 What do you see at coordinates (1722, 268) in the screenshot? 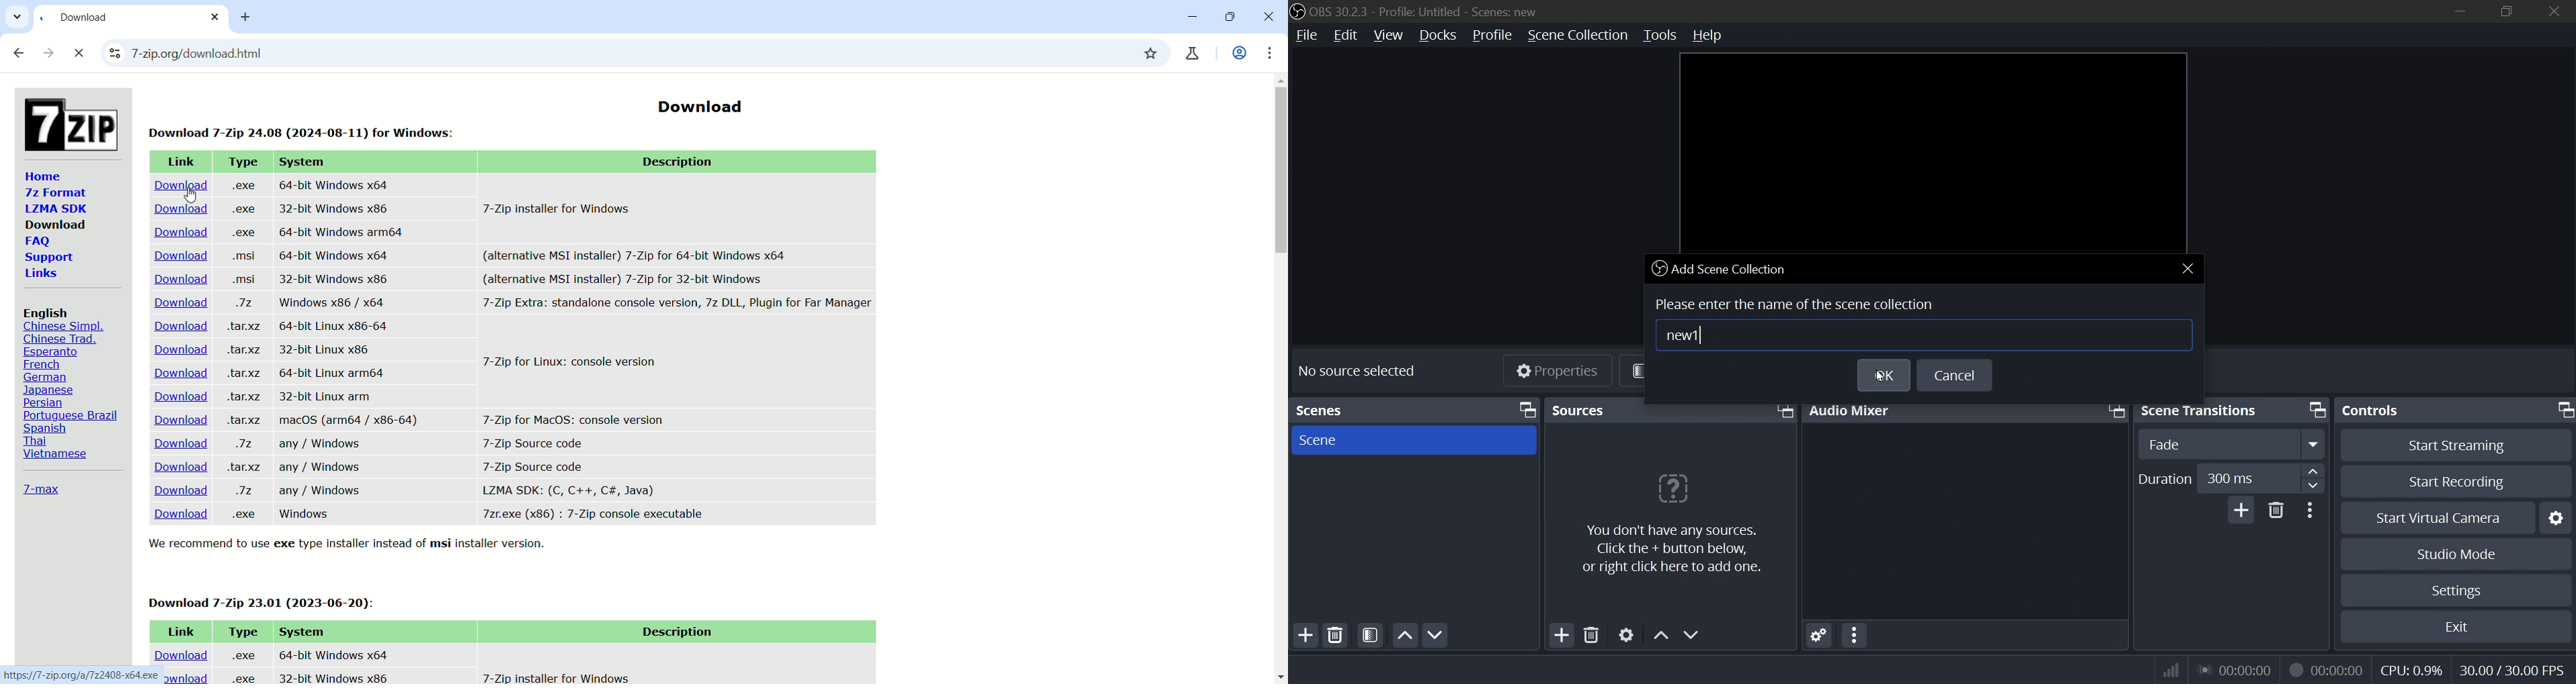
I see `add scene collection` at bounding box center [1722, 268].